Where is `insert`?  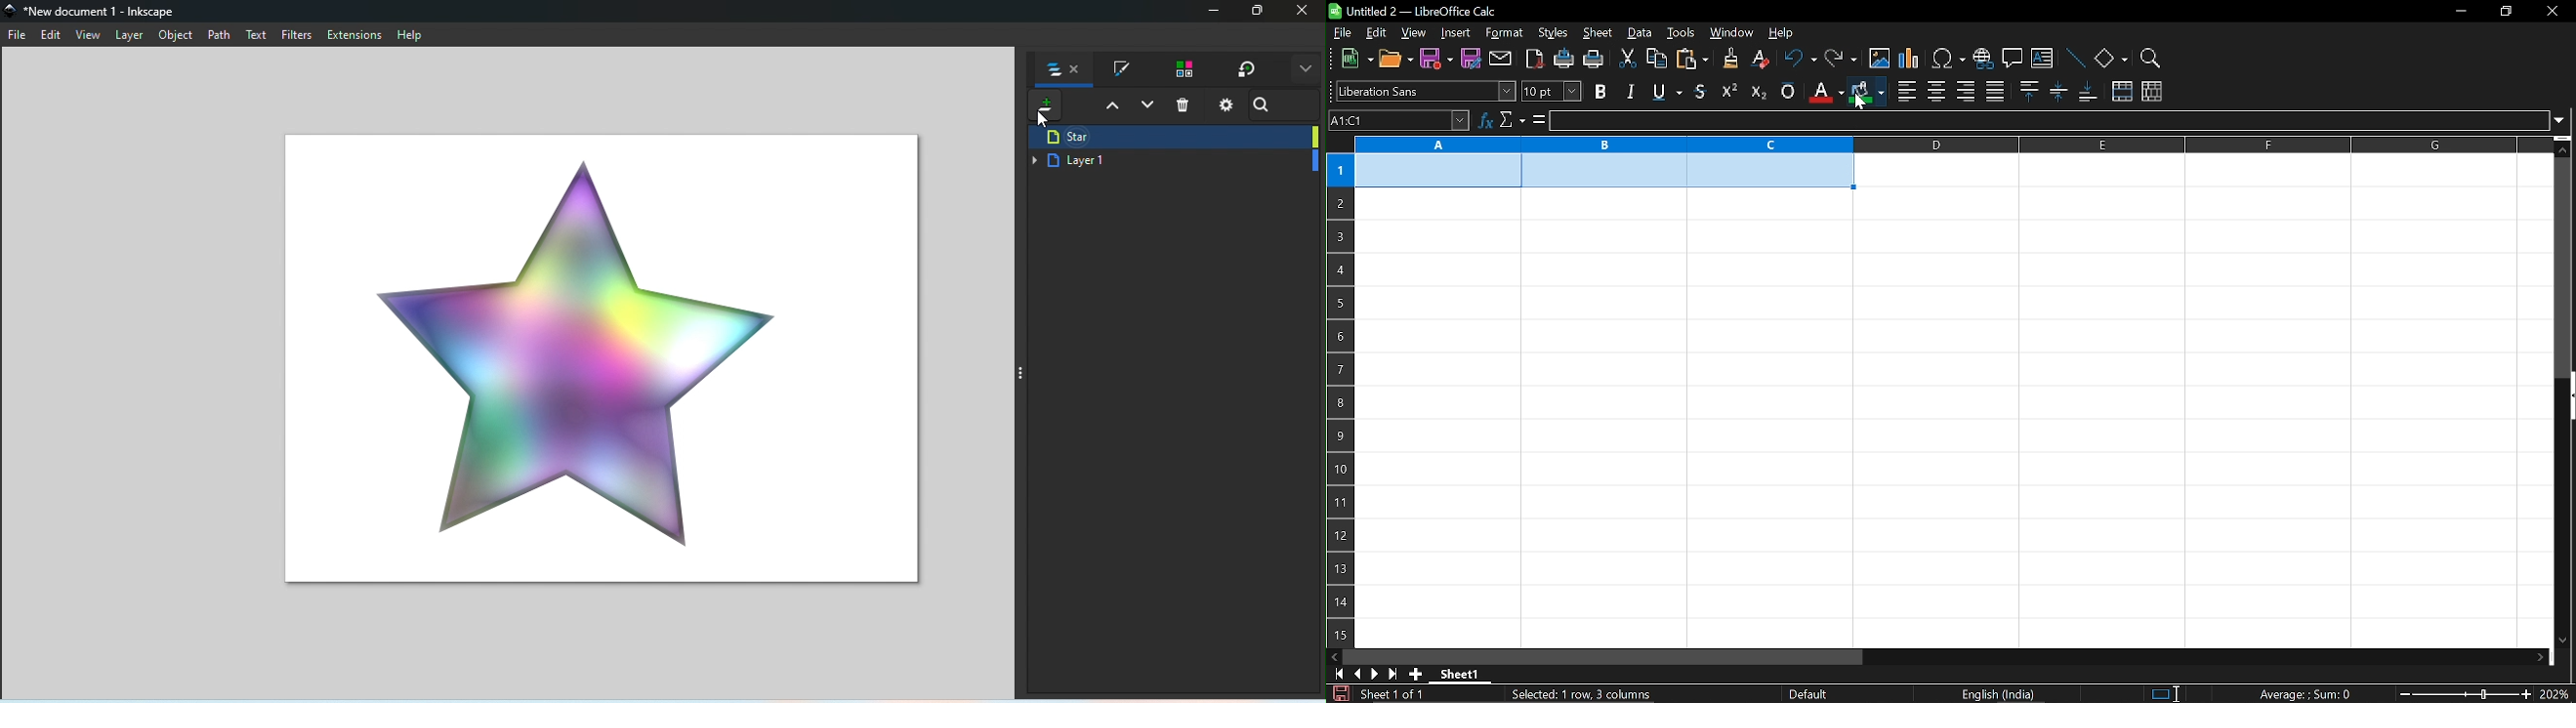
insert is located at coordinates (1456, 33).